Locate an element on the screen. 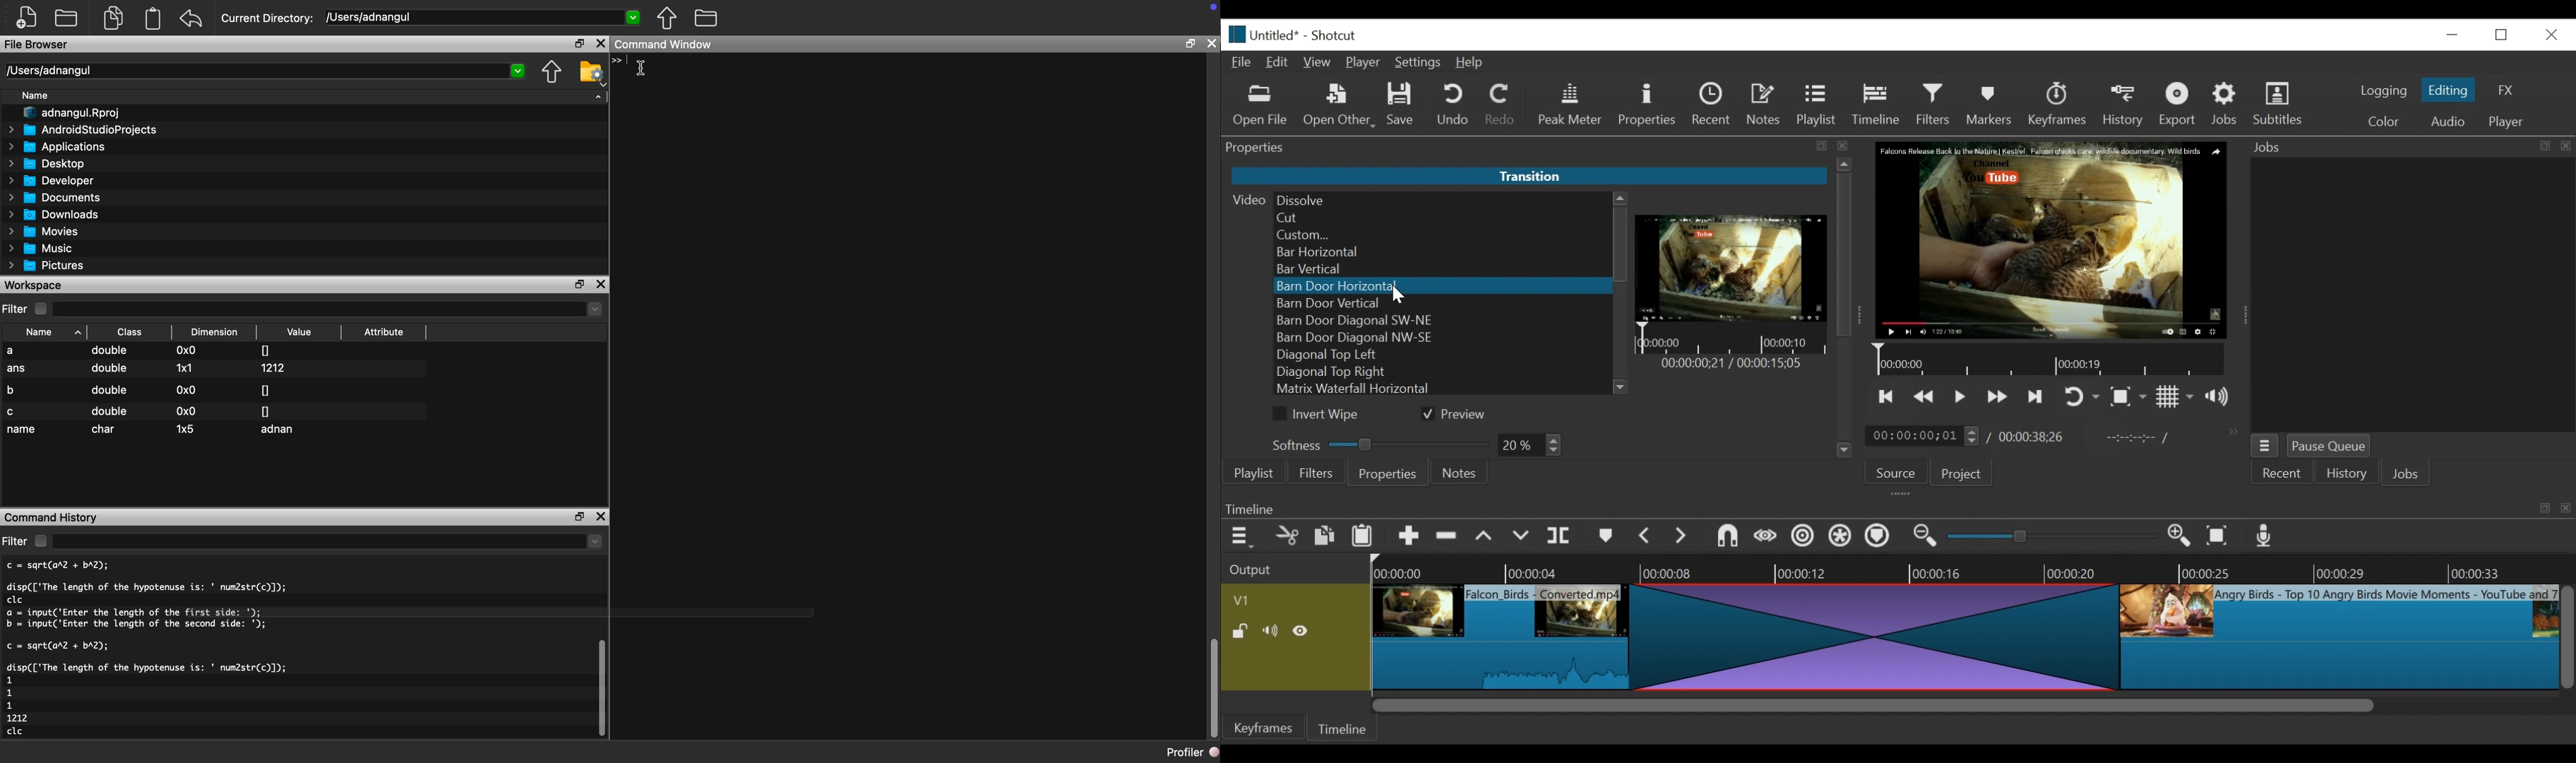 The width and height of the screenshot is (2576, 784). Documents is located at coordinates (57, 198).